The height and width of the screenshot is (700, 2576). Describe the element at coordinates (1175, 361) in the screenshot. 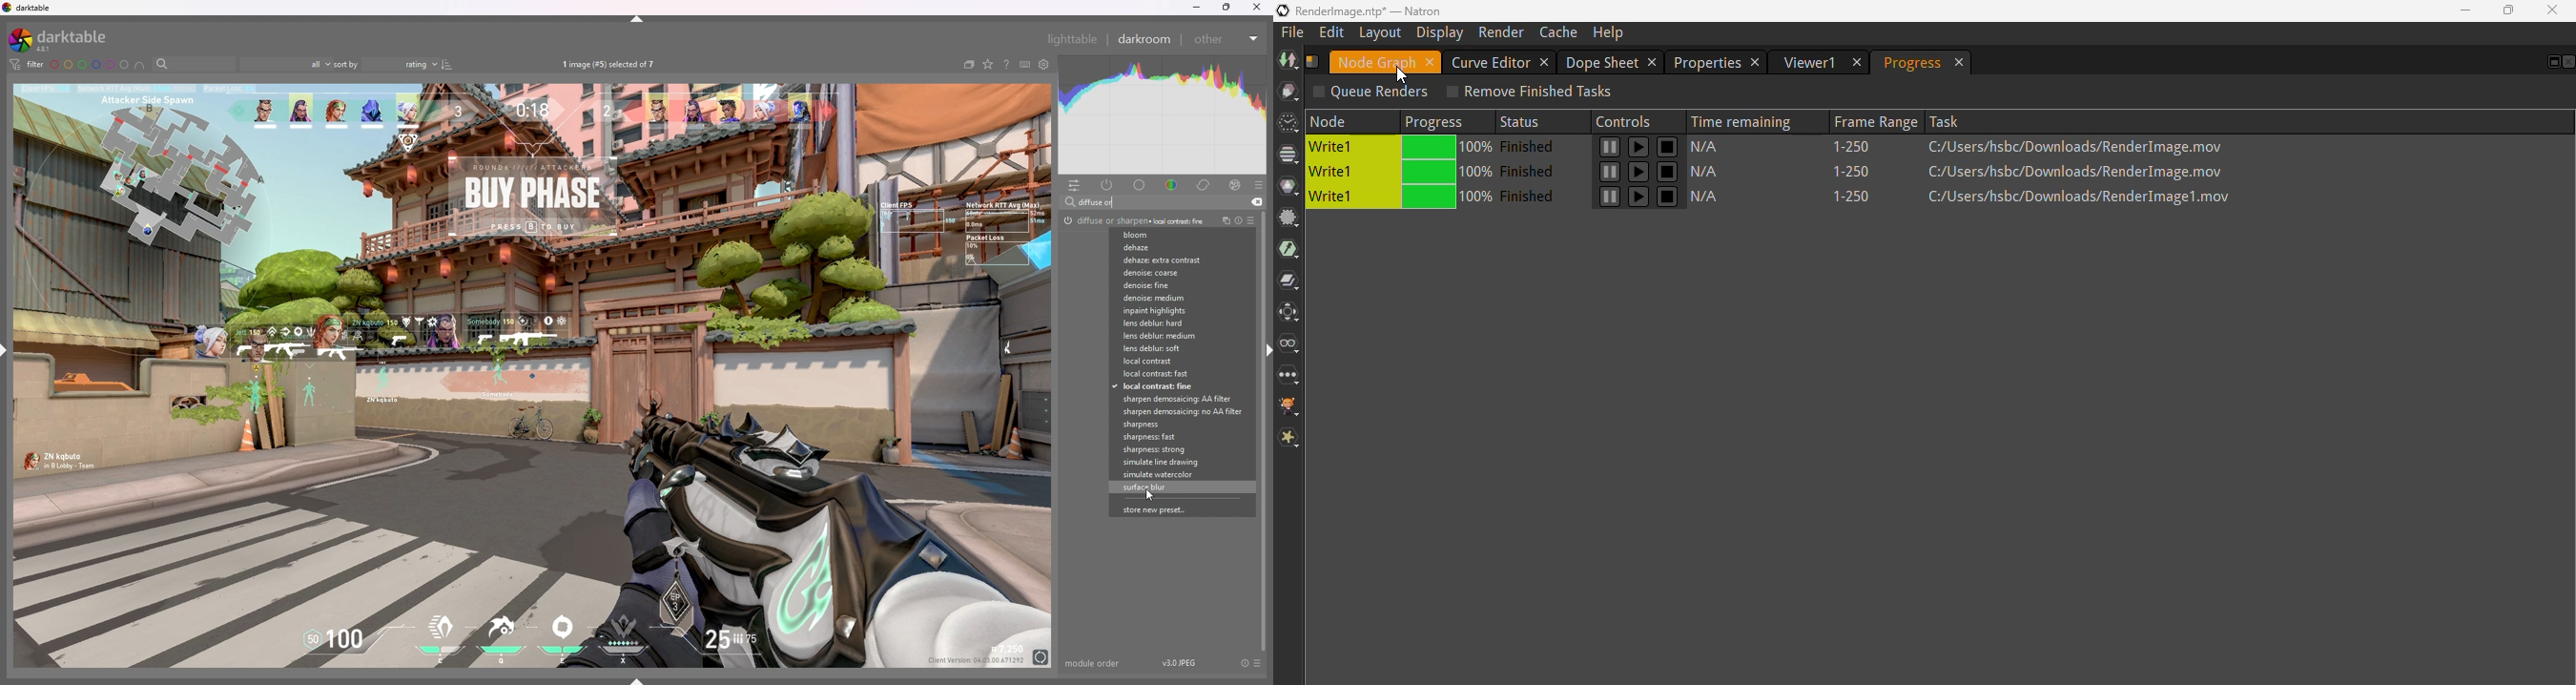

I see `local contrast` at that location.